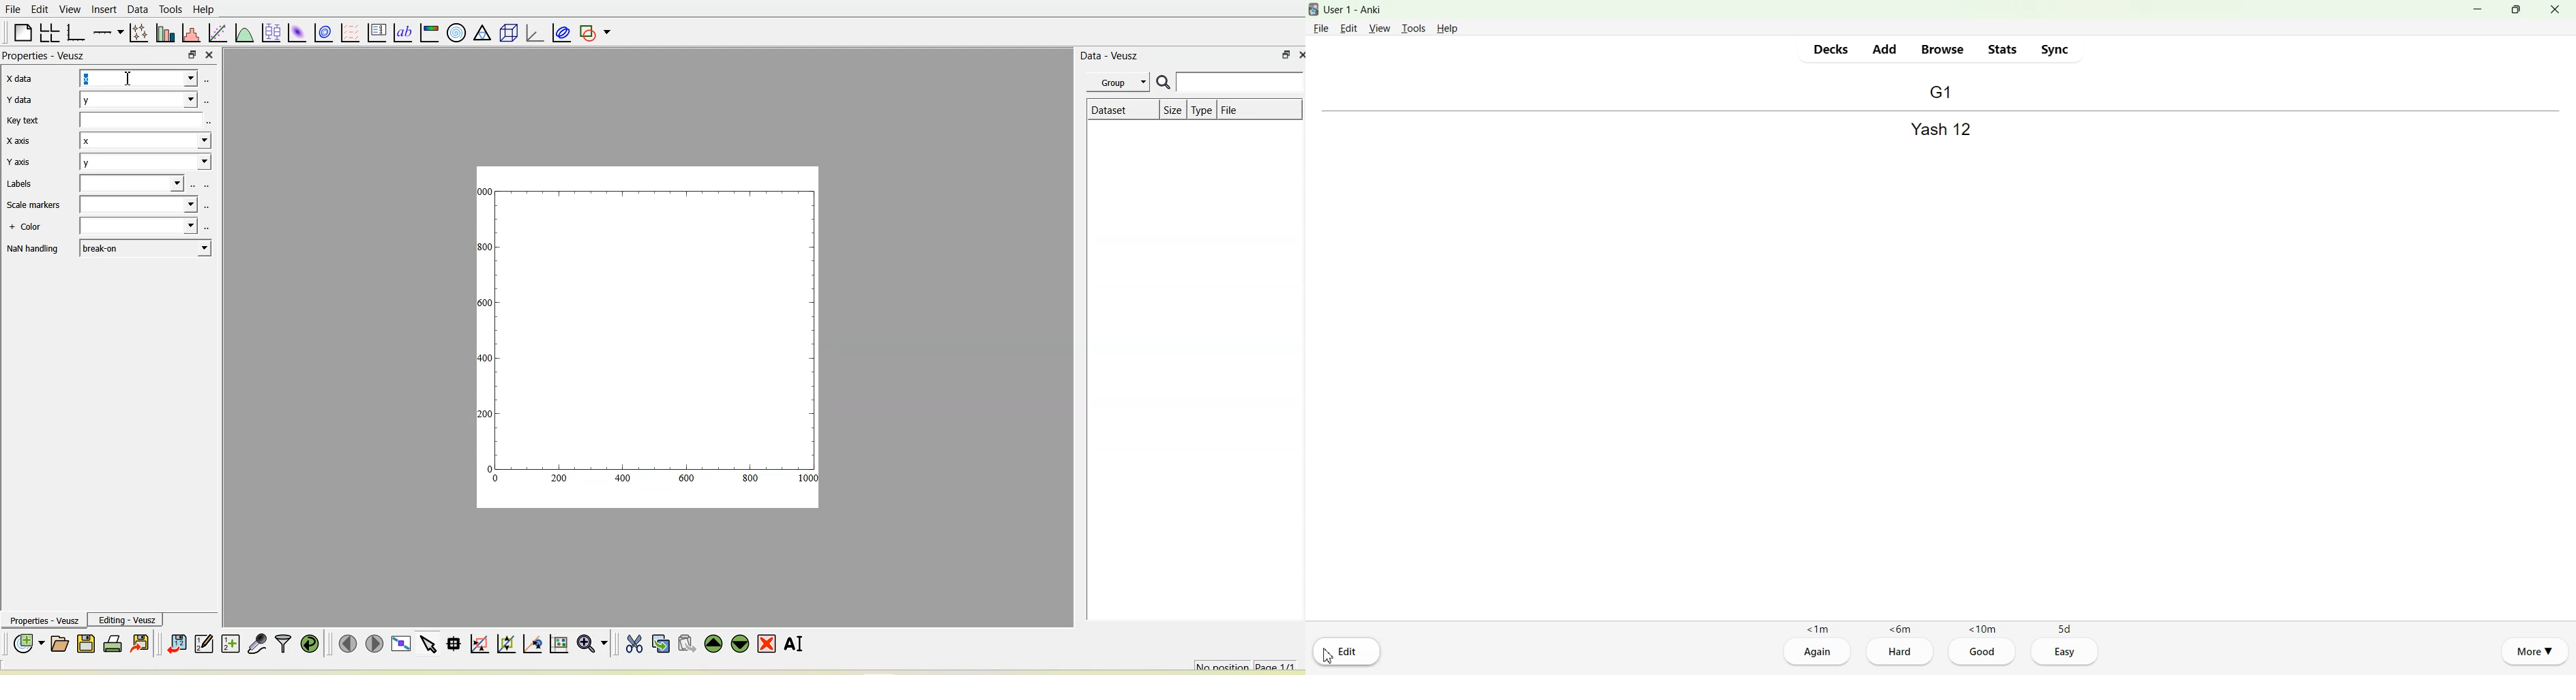 The image size is (2576, 700). I want to click on Plot a function, so click(244, 33).